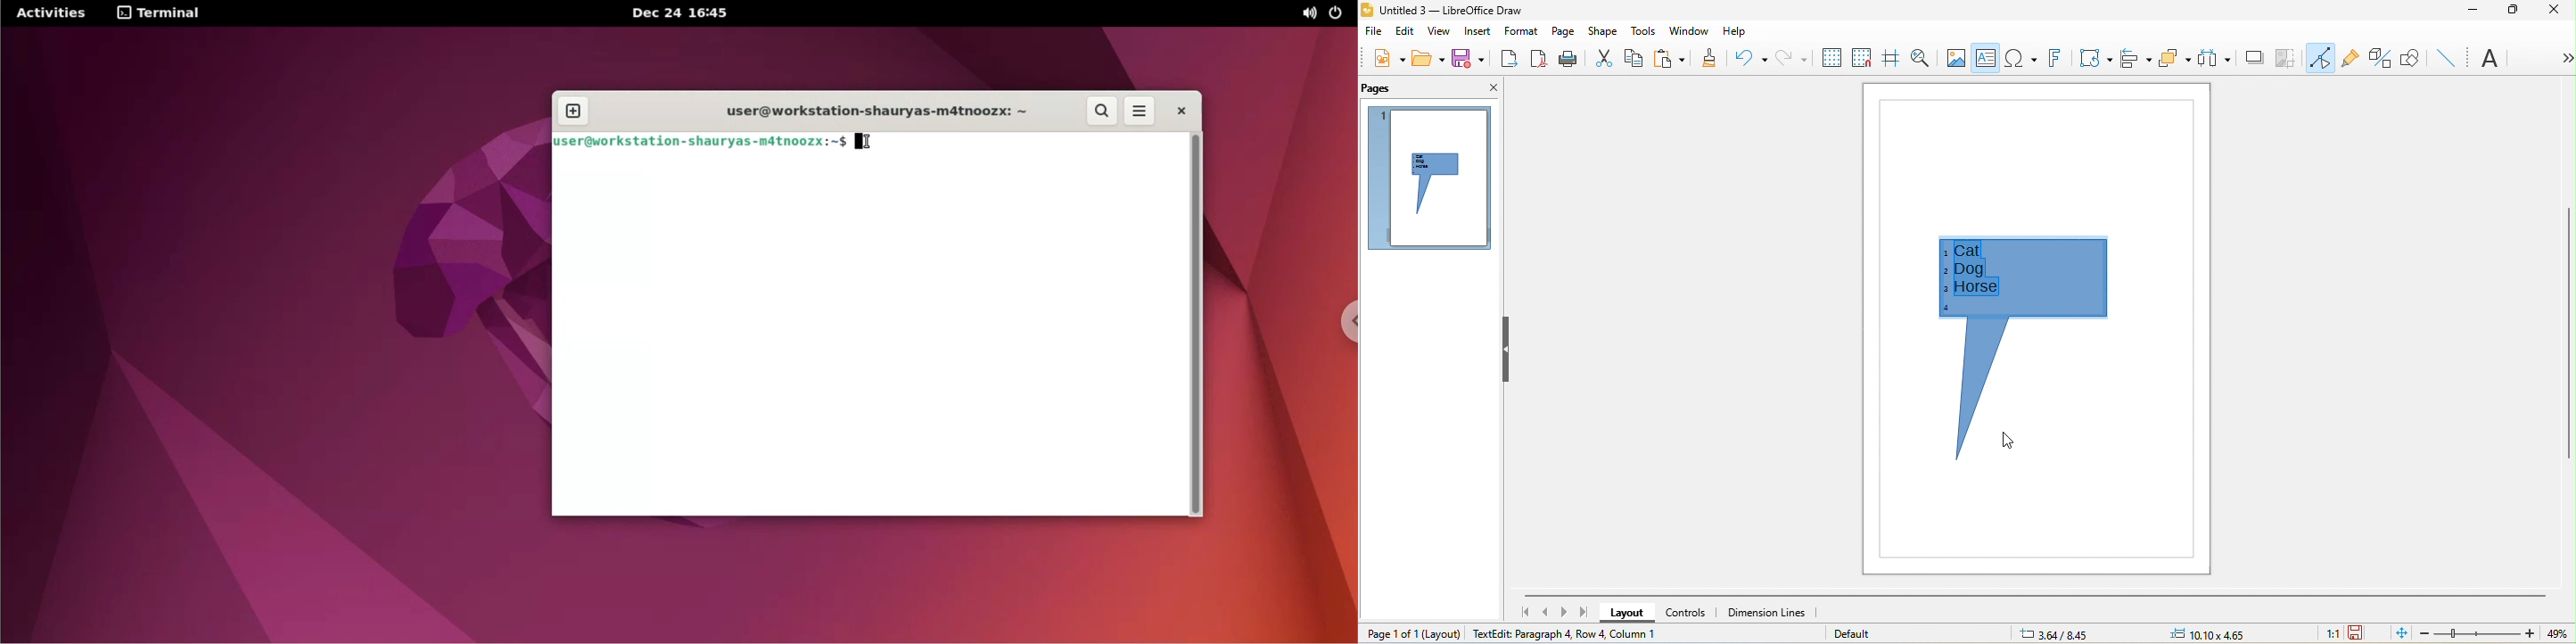  What do you see at coordinates (2320, 57) in the screenshot?
I see `toggle point edit mode` at bounding box center [2320, 57].